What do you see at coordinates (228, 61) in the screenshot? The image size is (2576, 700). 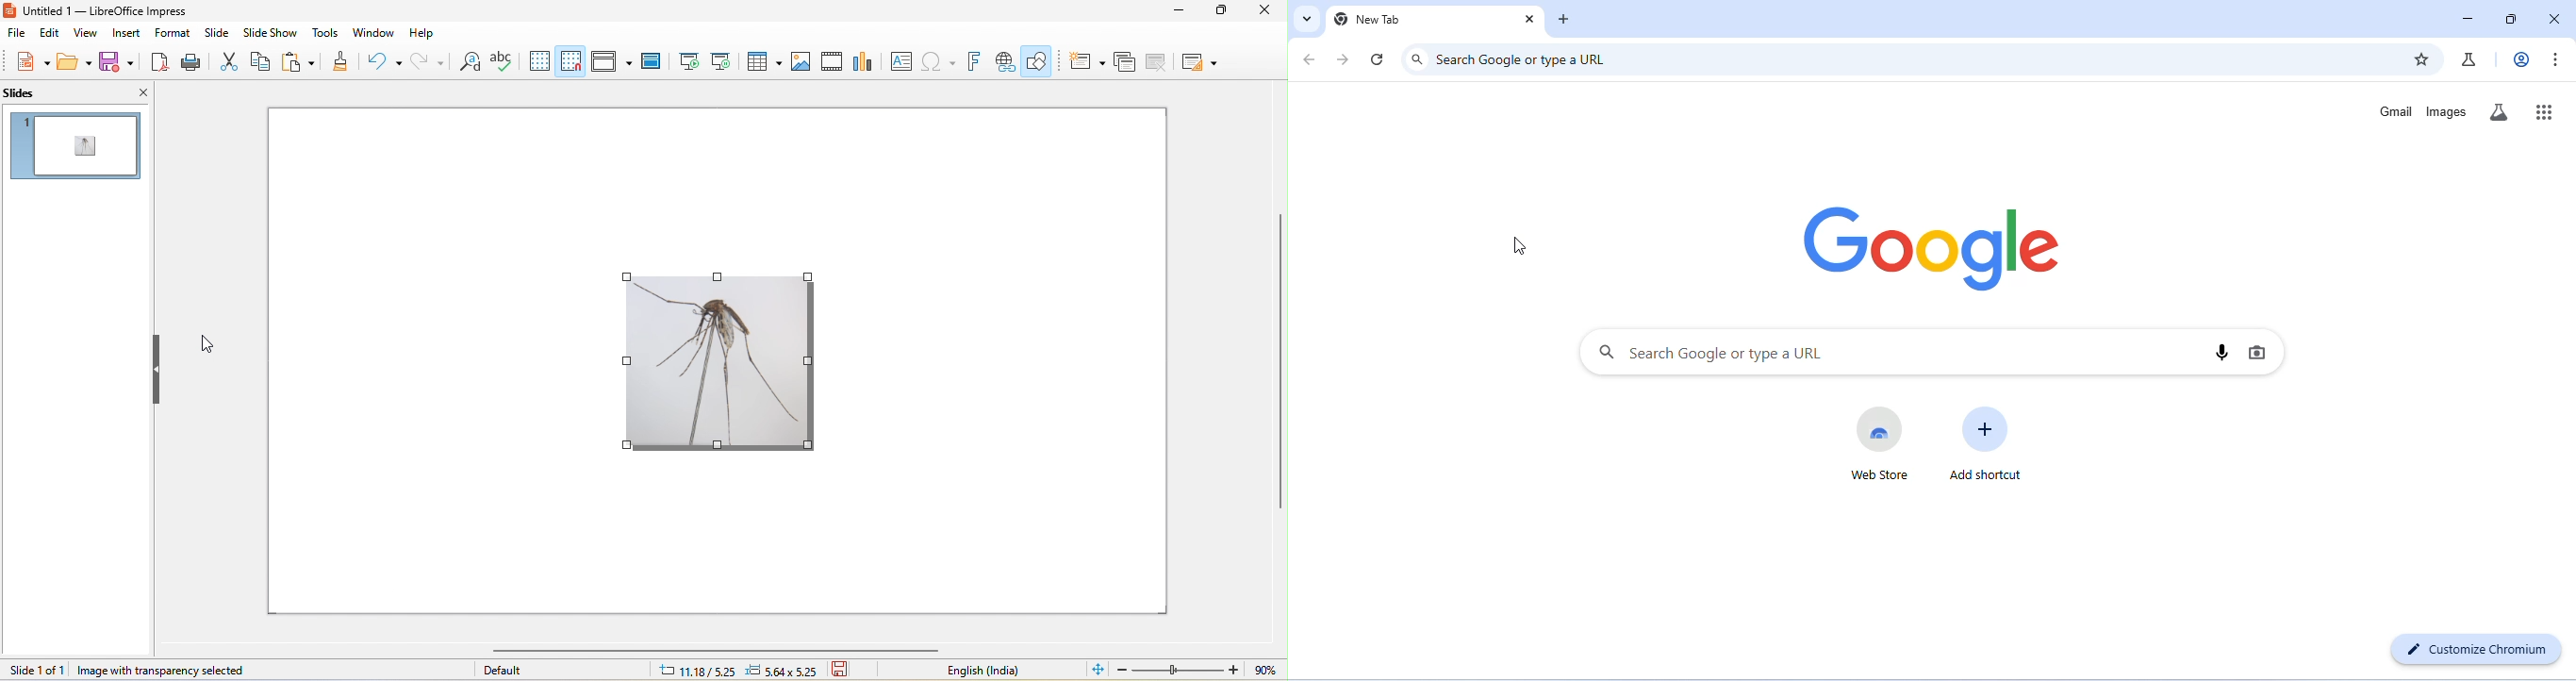 I see `Cut` at bounding box center [228, 61].